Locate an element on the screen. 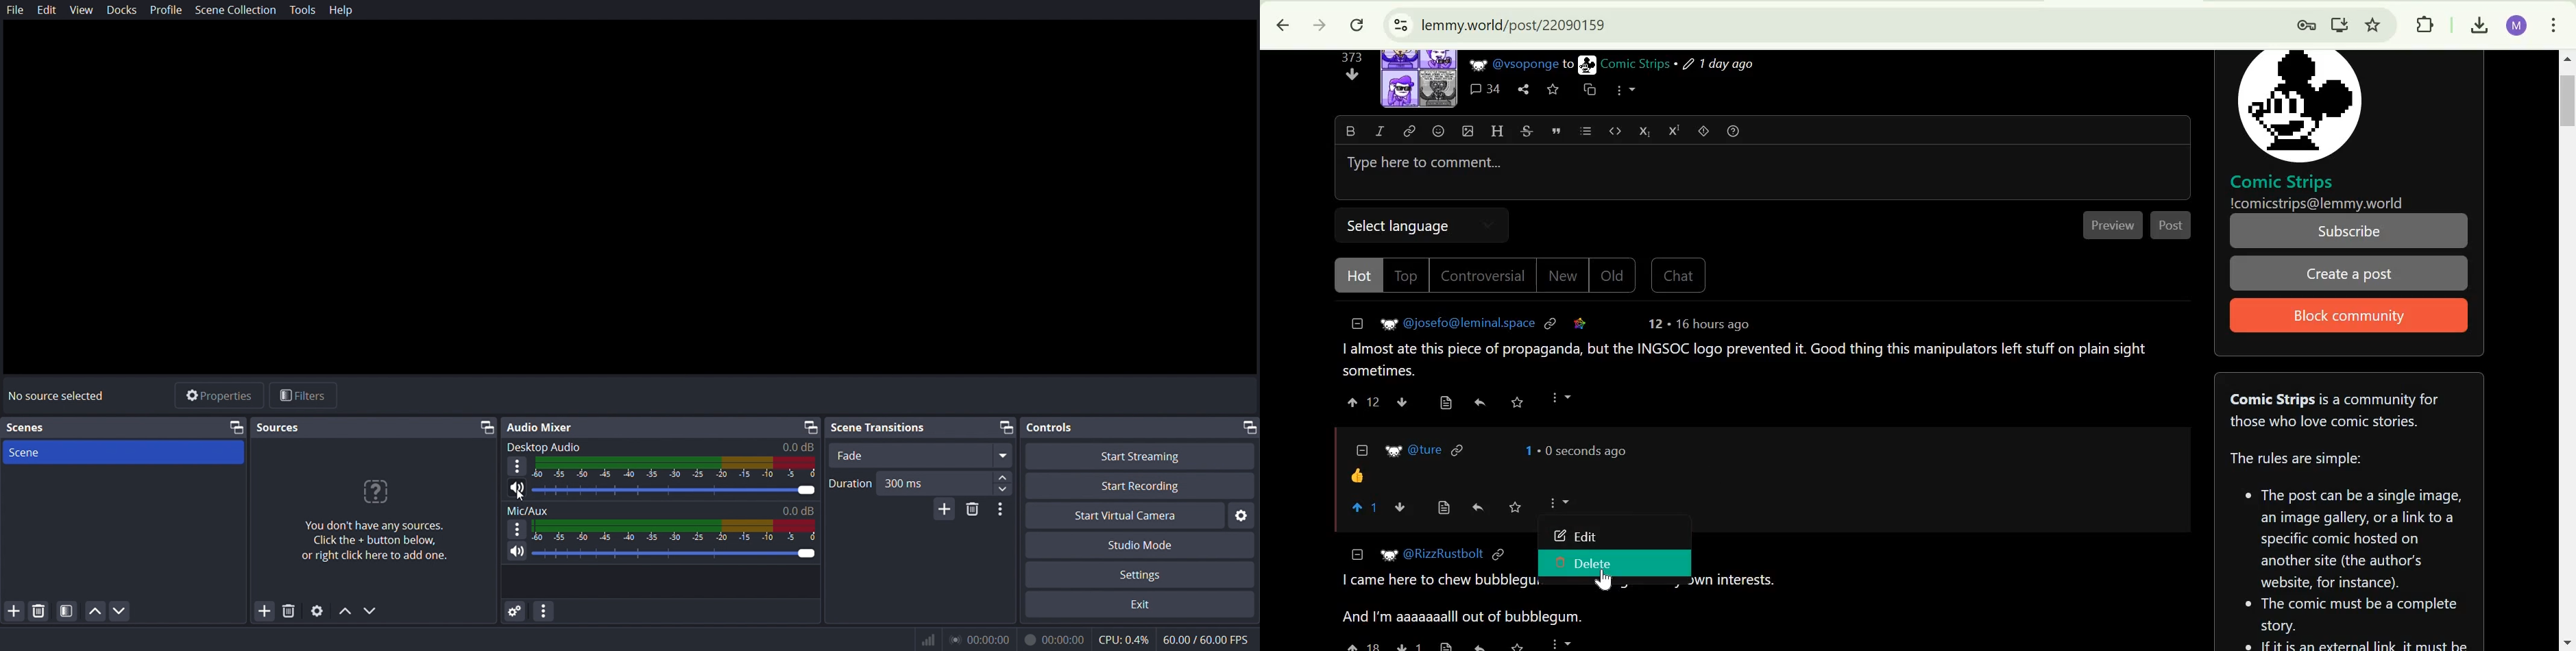 The width and height of the screenshot is (2576, 672). source is located at coordinates (236, 427).